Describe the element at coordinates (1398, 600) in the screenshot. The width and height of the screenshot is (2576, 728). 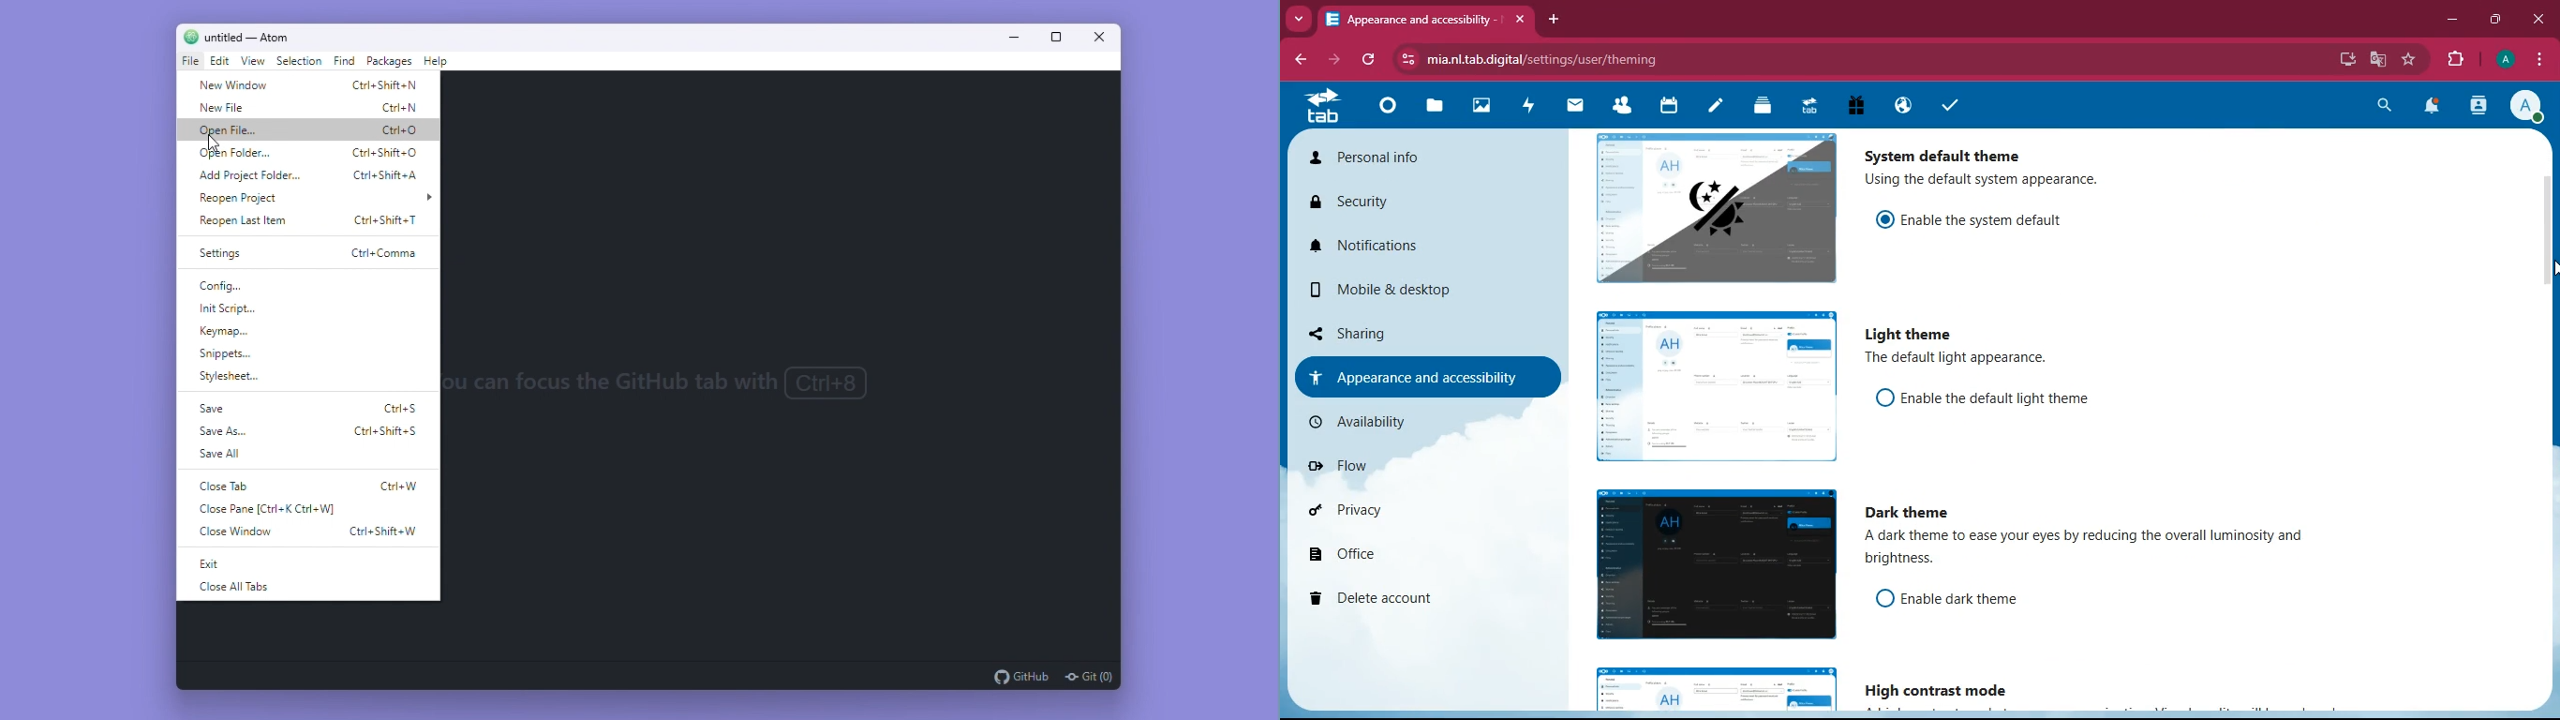
I see `delete account` at that location.